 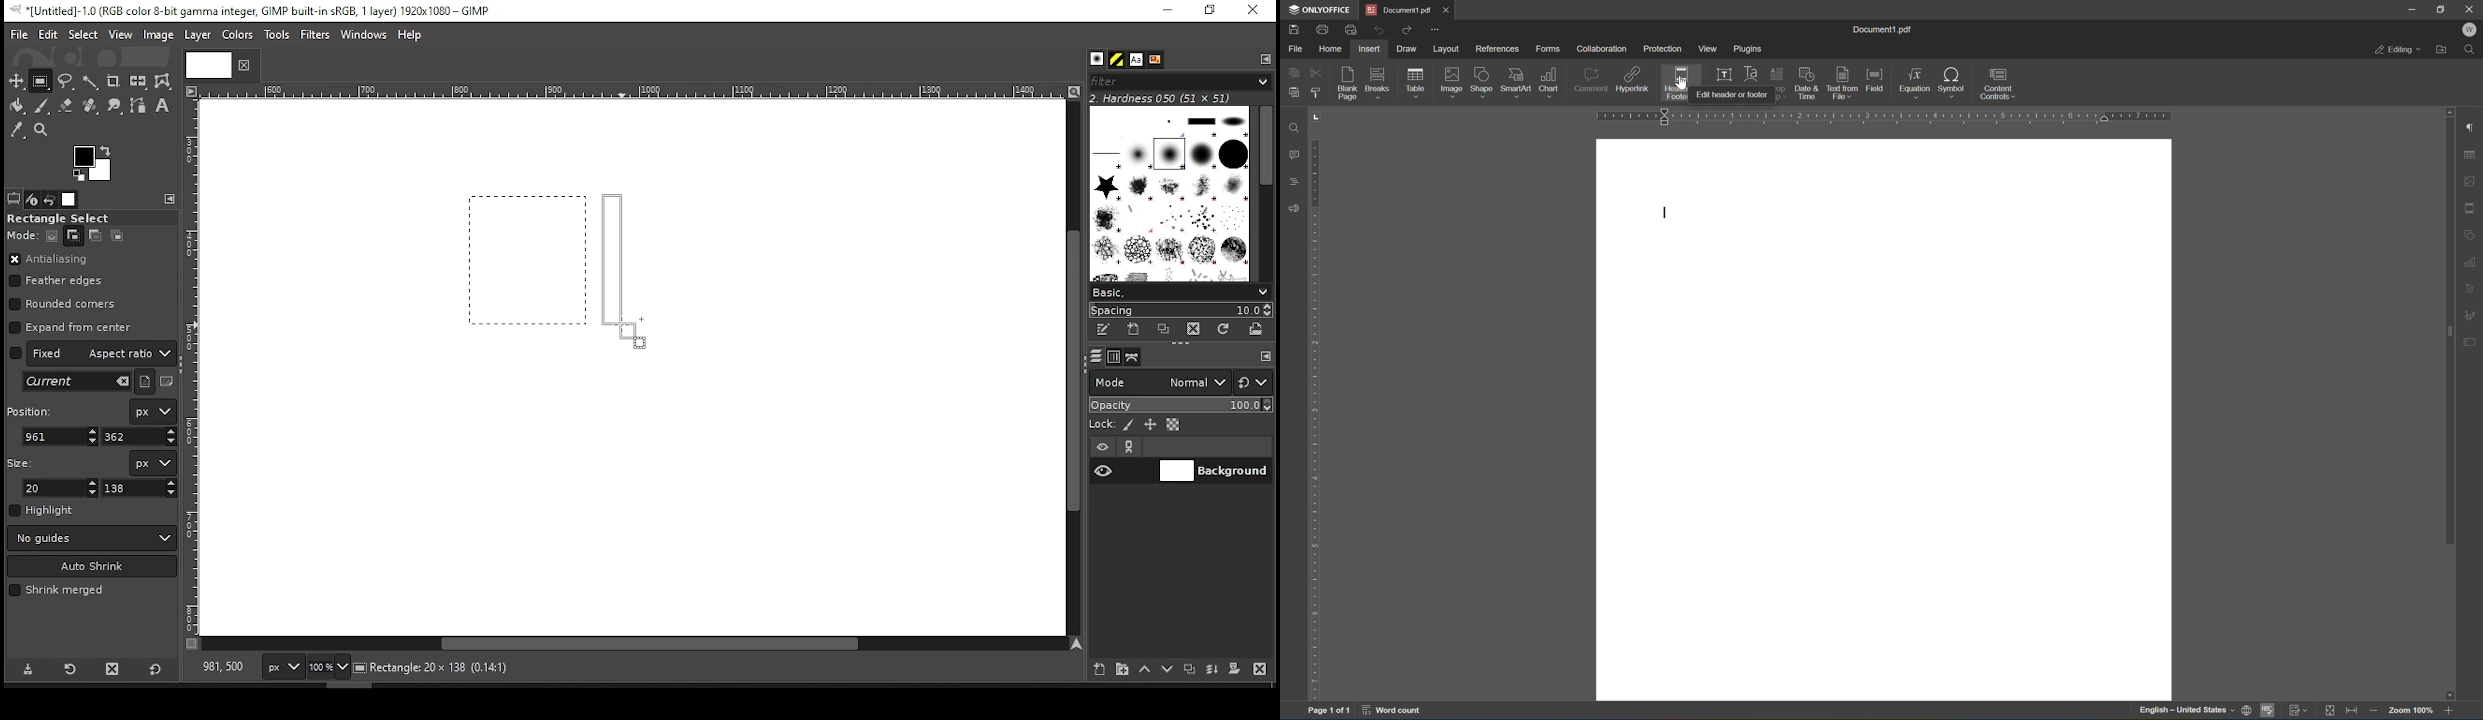 What do you see at coordinates (2352, 711) in the screenshot?
I see `fit to width` at bounding box center [2352, 711].